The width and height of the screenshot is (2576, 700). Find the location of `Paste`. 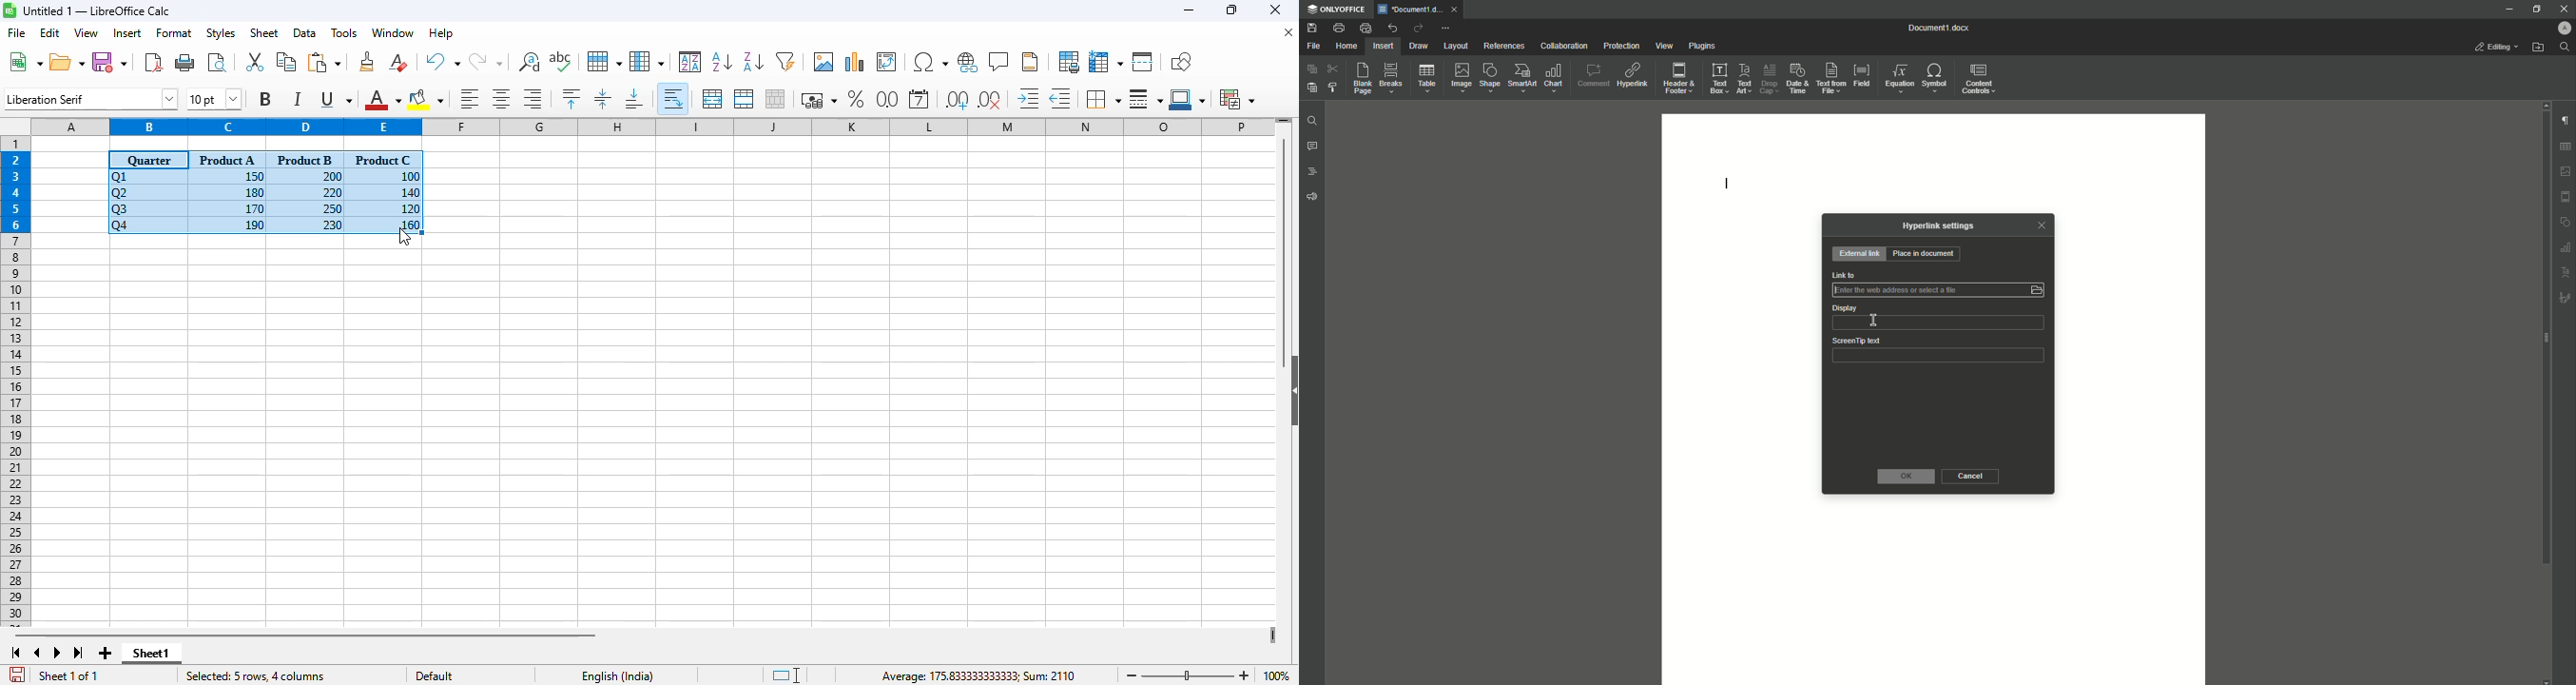

Paste is located at coordinates (1312, 88).